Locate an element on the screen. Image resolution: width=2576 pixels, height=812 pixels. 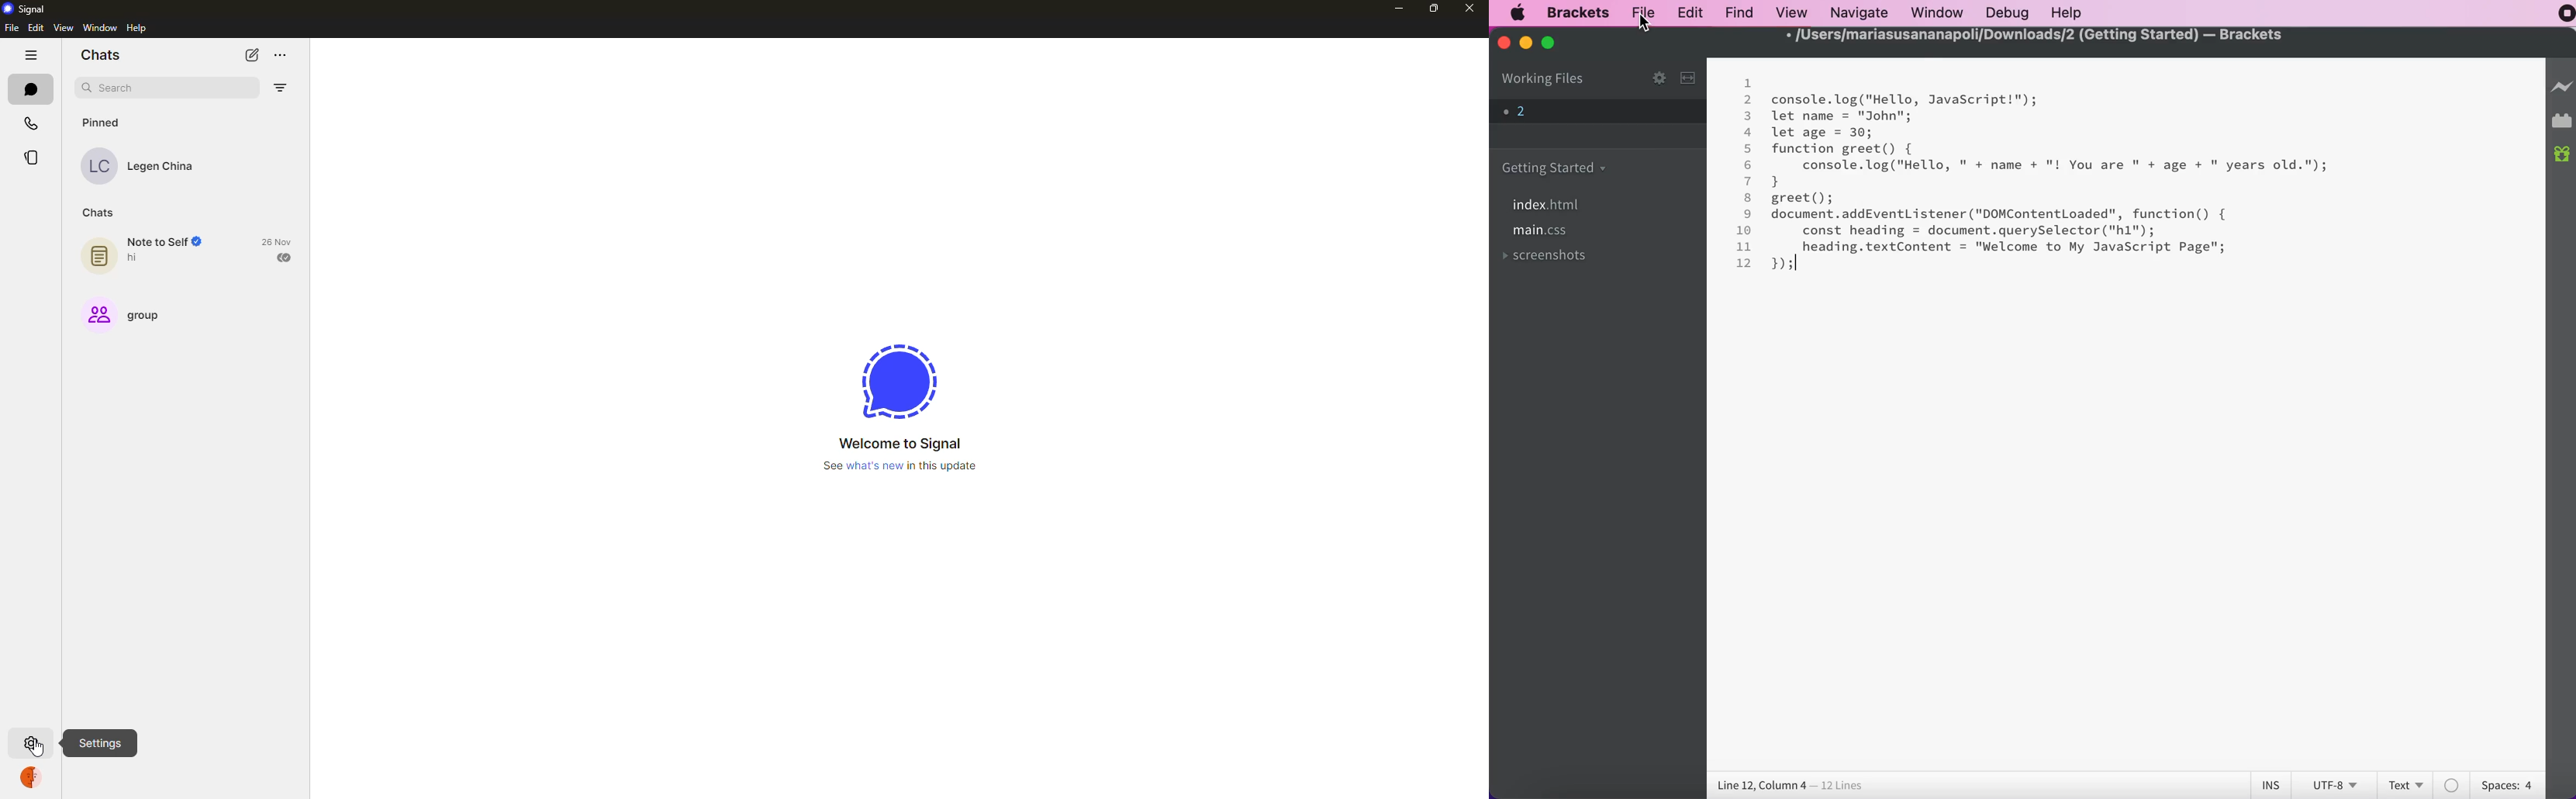
find is located at coordinates (1736, 13).